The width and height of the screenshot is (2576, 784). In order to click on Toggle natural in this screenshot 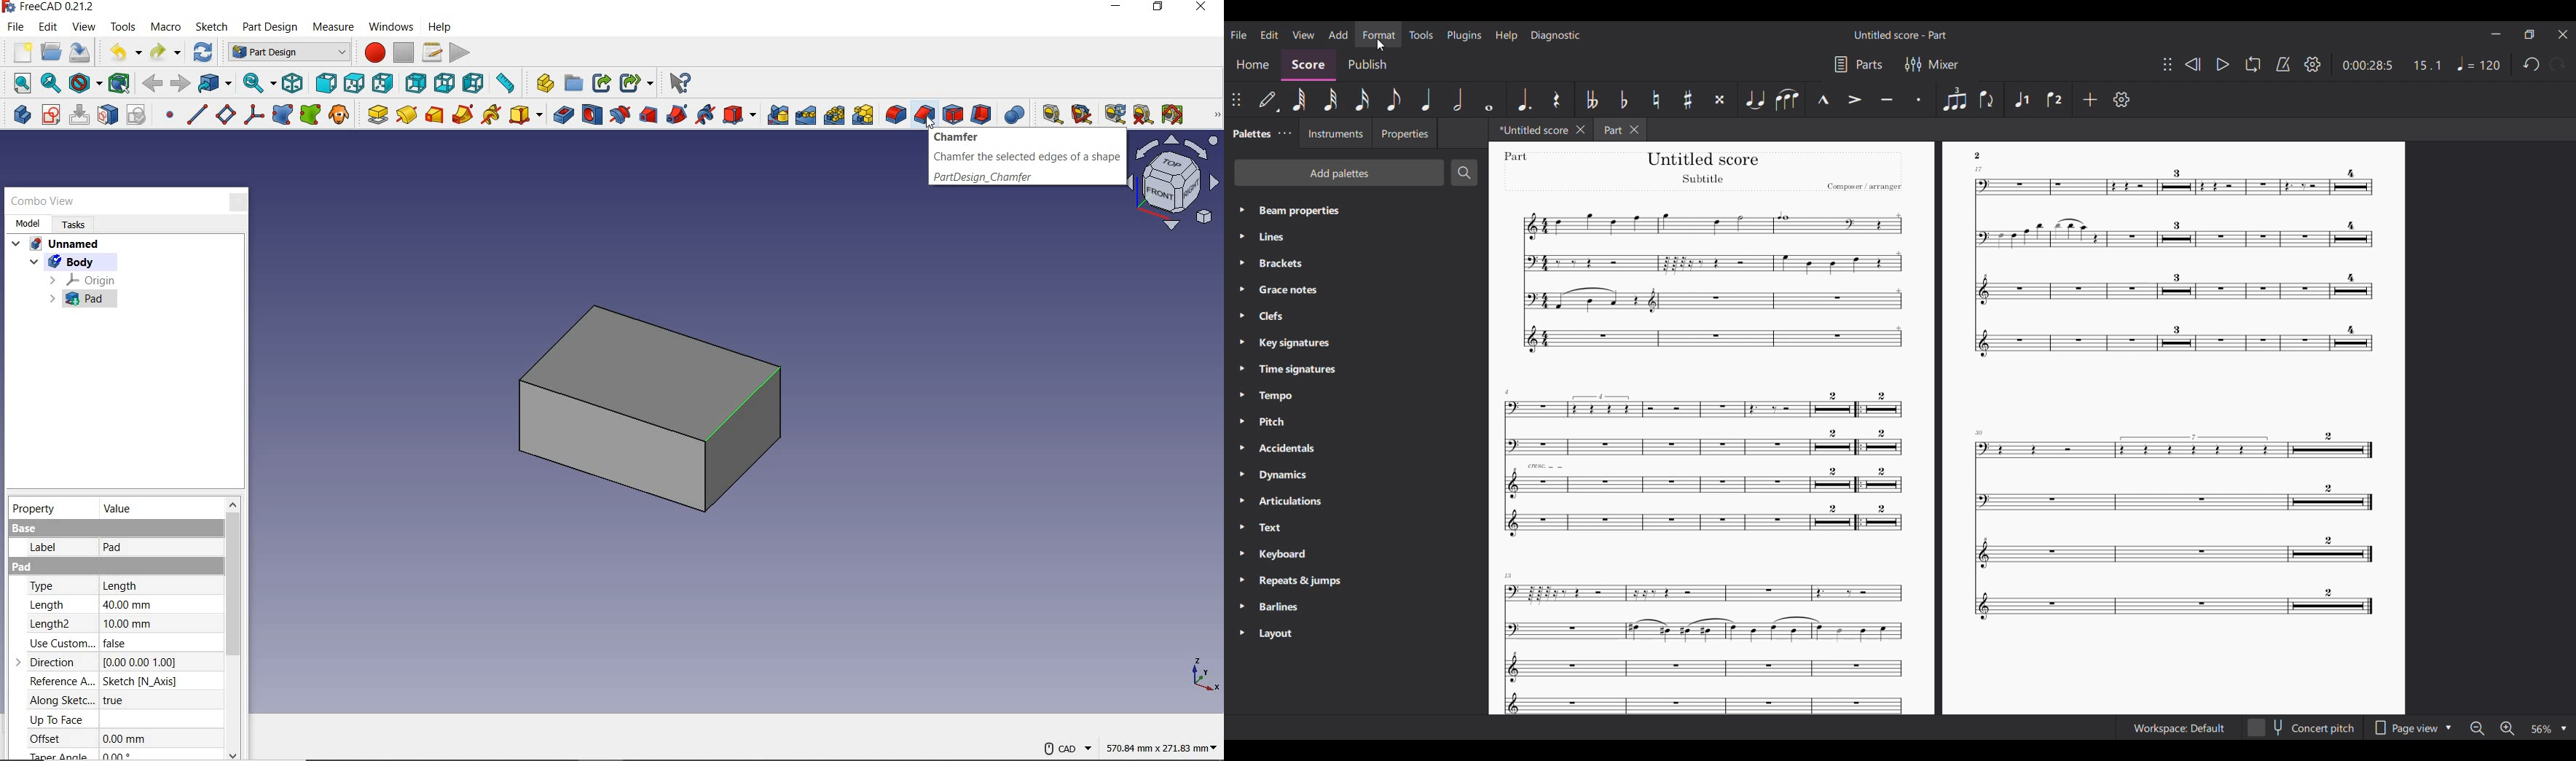, I will do `click(1656, 99)`.